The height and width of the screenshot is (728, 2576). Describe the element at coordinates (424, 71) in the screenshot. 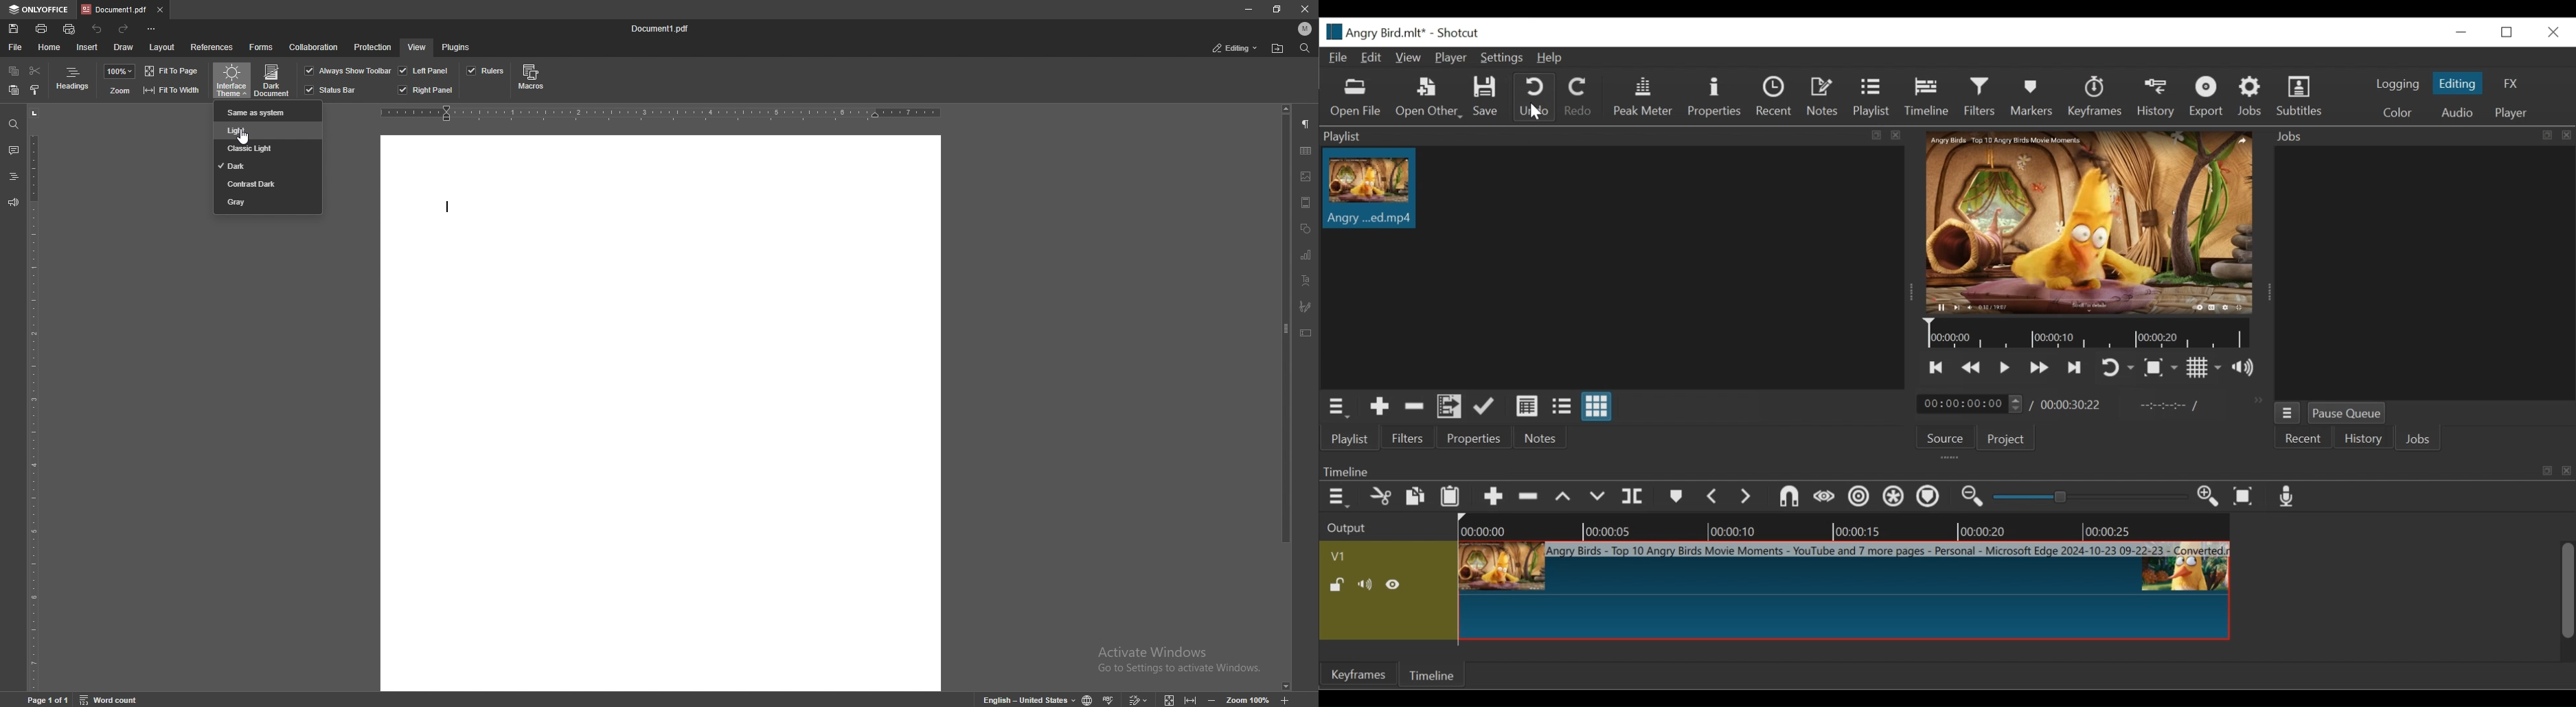

I see `left panel` at that location.